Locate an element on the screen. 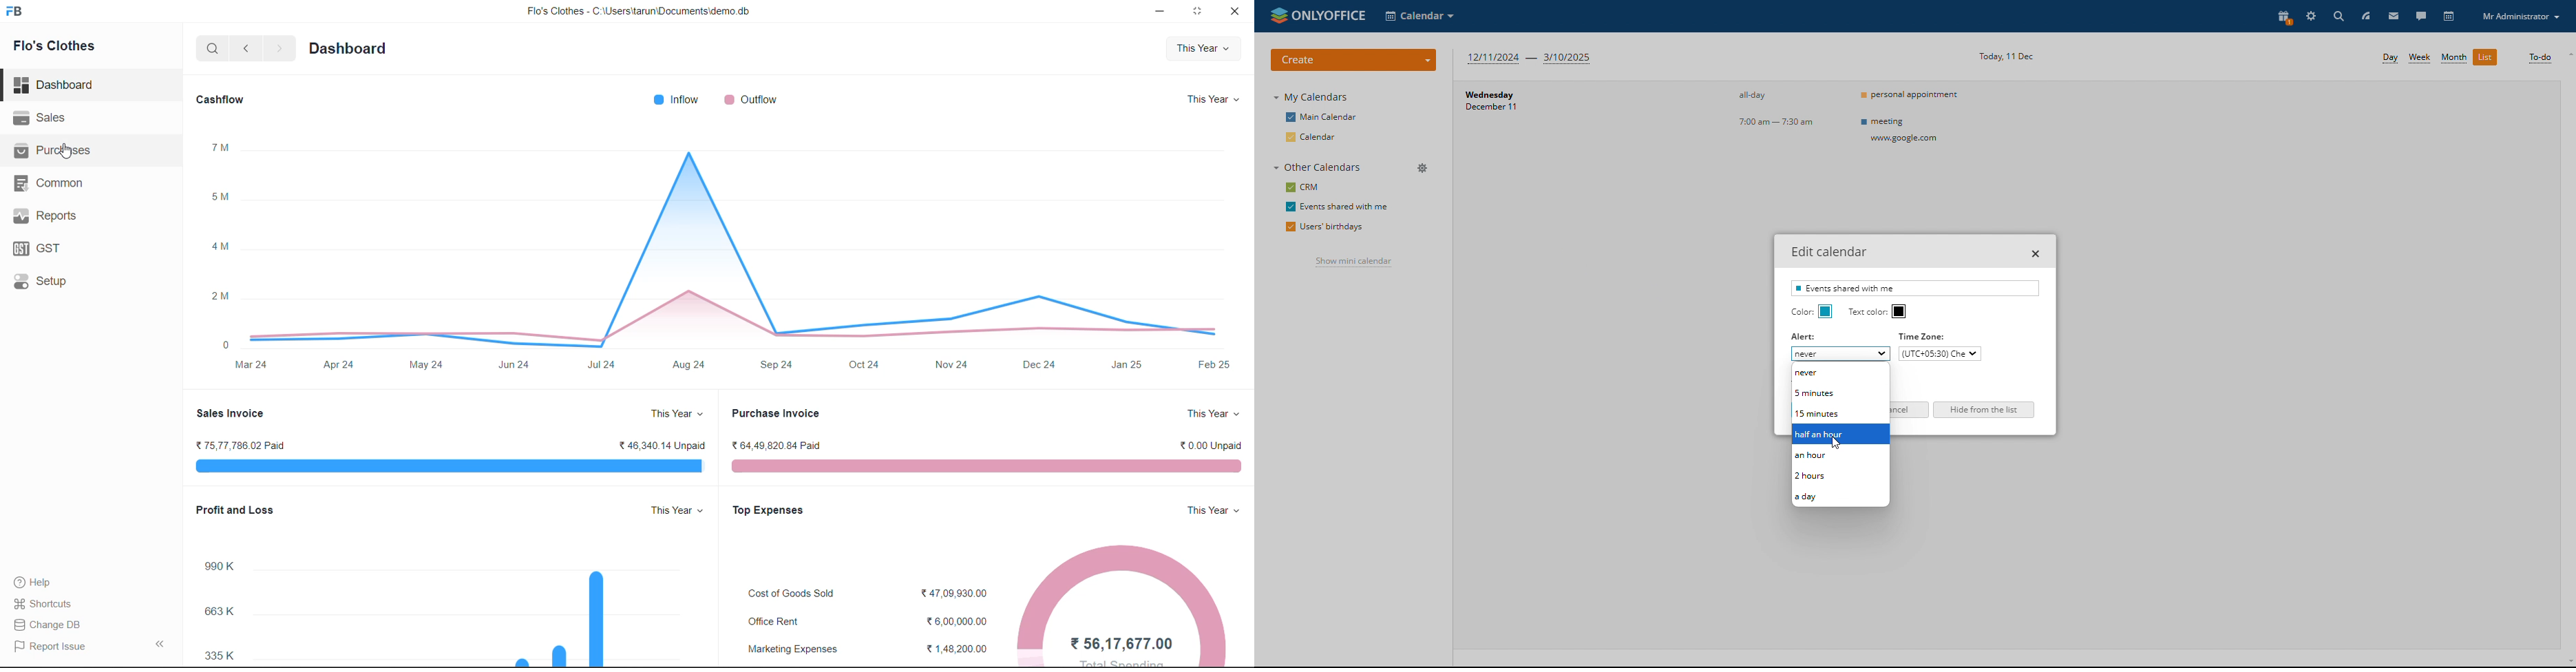  minimize is located at coordinates (1163, 10).